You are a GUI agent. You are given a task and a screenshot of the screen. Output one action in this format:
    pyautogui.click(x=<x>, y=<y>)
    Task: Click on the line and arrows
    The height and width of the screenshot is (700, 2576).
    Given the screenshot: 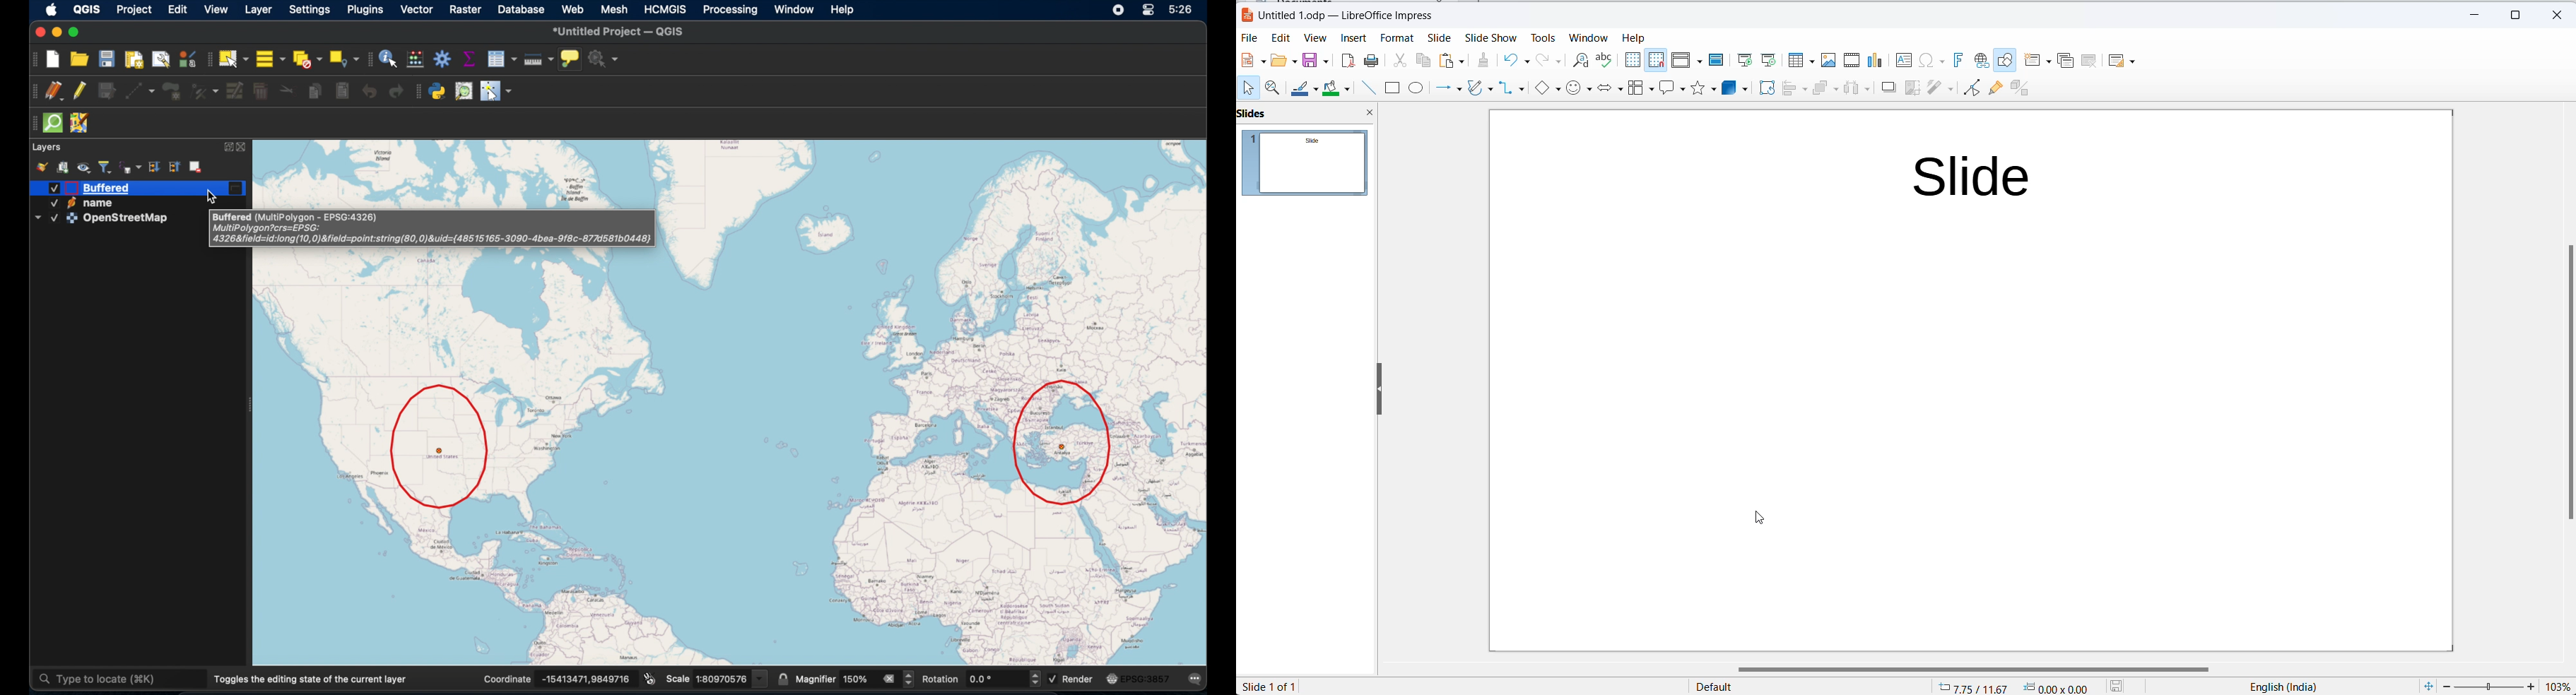 What is the action you would take?
    pyautogui.click(x=1448, y=88)
    